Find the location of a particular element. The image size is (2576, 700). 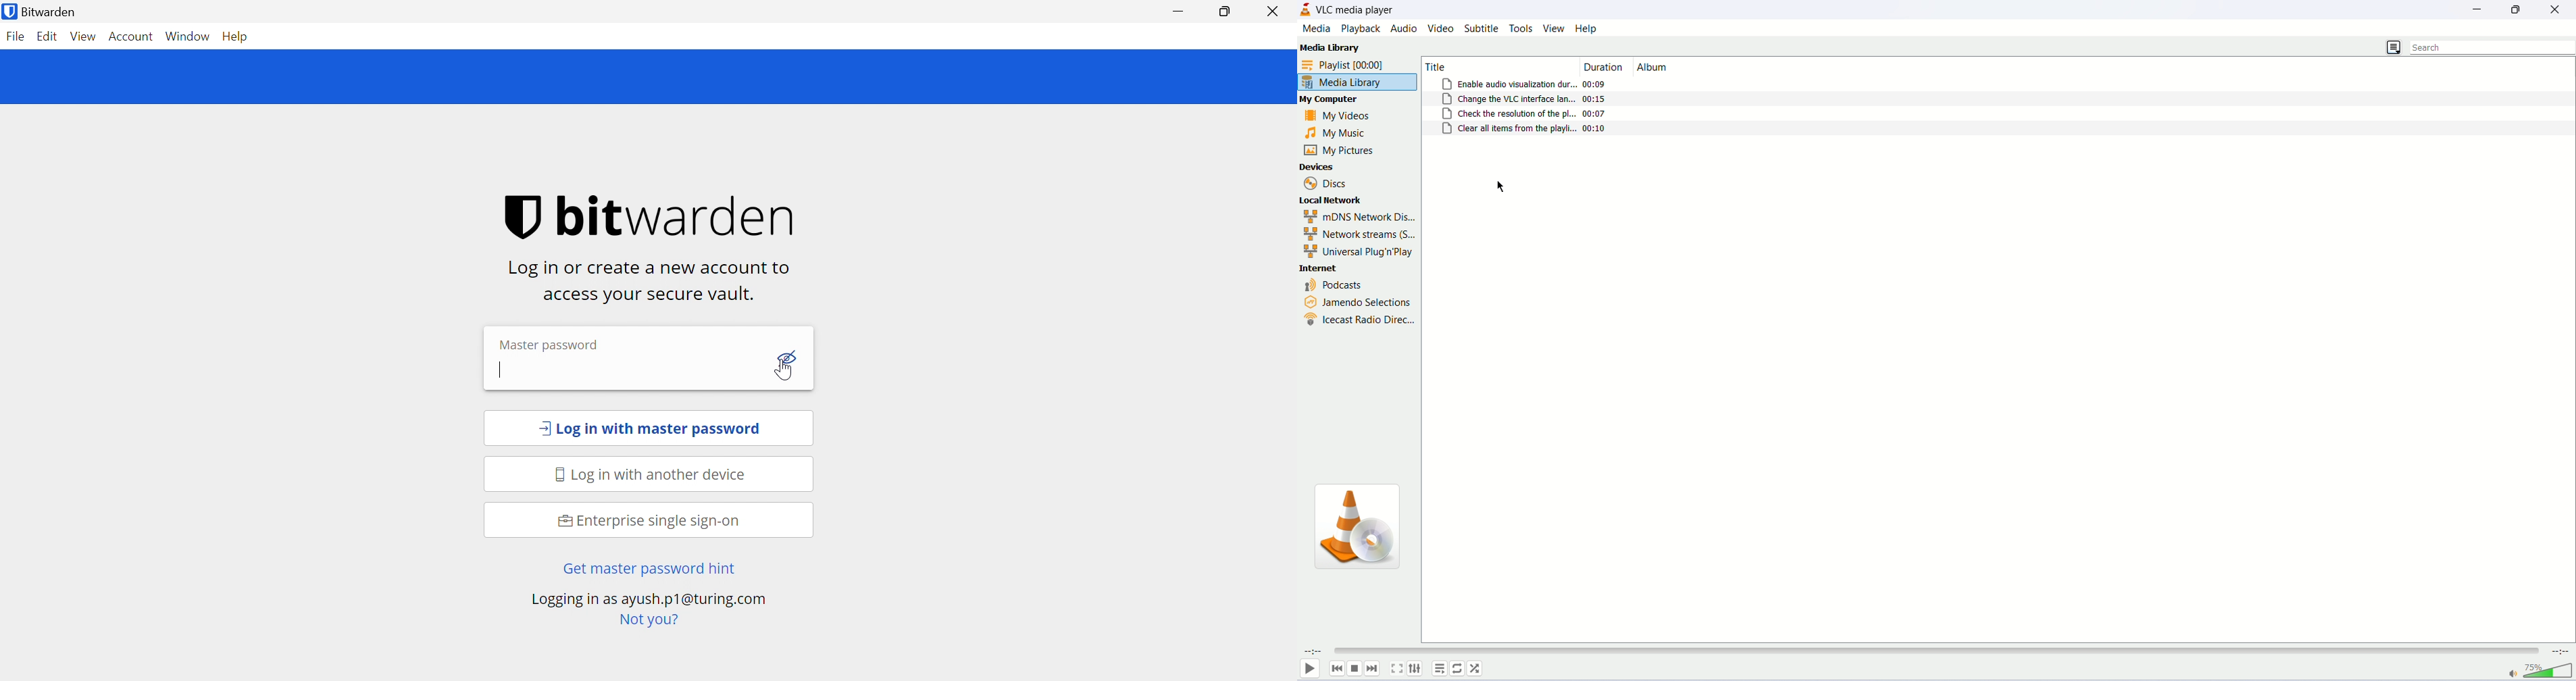

Bitwarden is located at coordinates (43, 12).